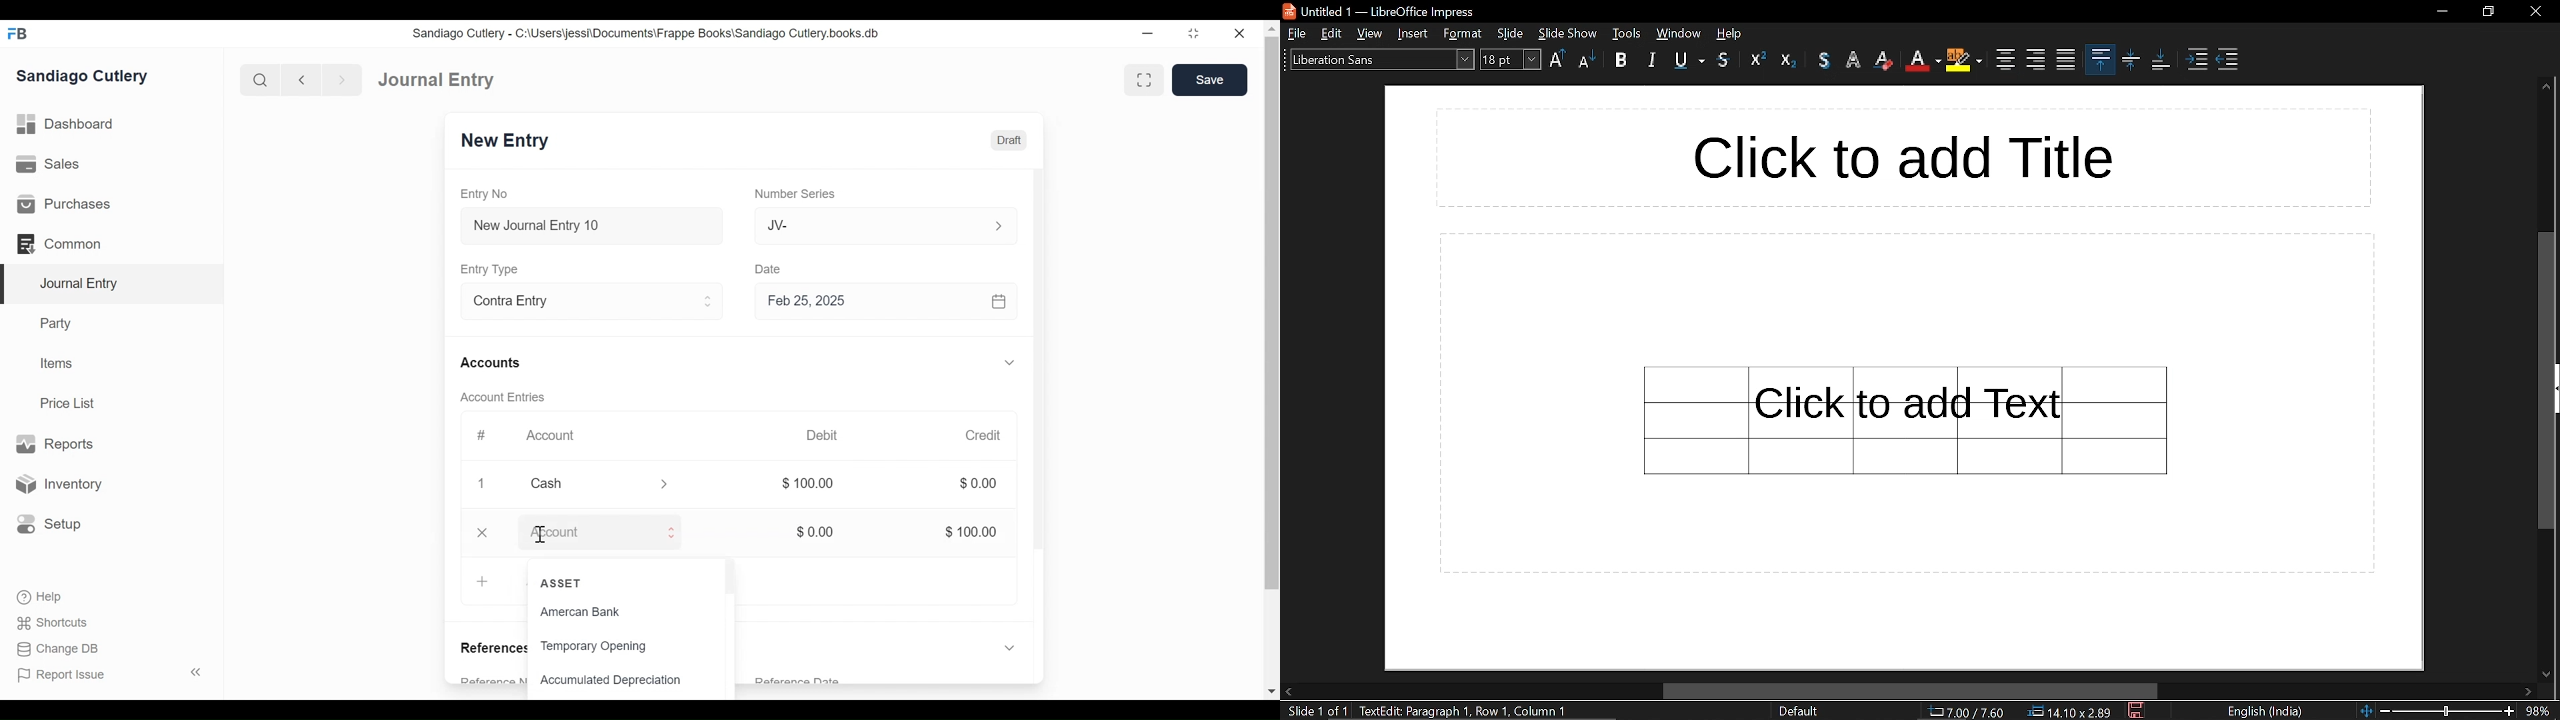 Image resolution: width=2576 pixels, height=728 pixels. I want to click on Credit, so click(985, 437).